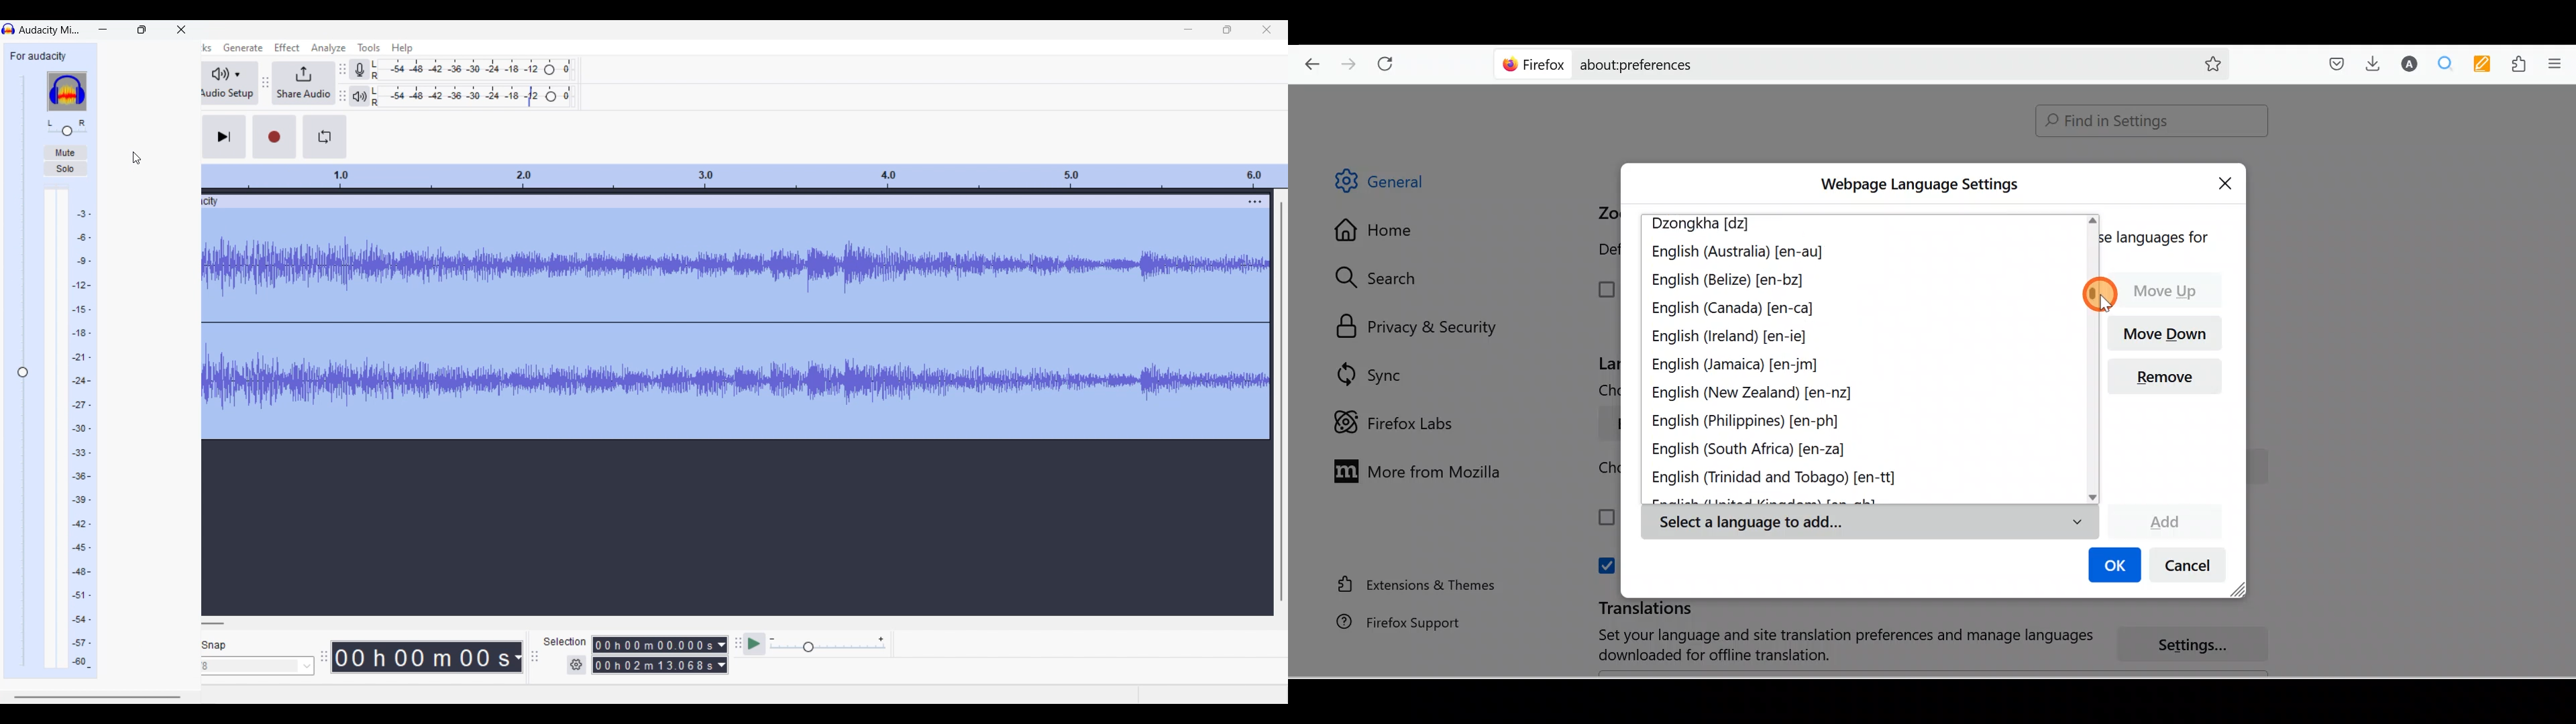  What do you see at coordinates (828, 645) in the screenshot?
I see `Playback speed slider` at bounding box center [828, 645].